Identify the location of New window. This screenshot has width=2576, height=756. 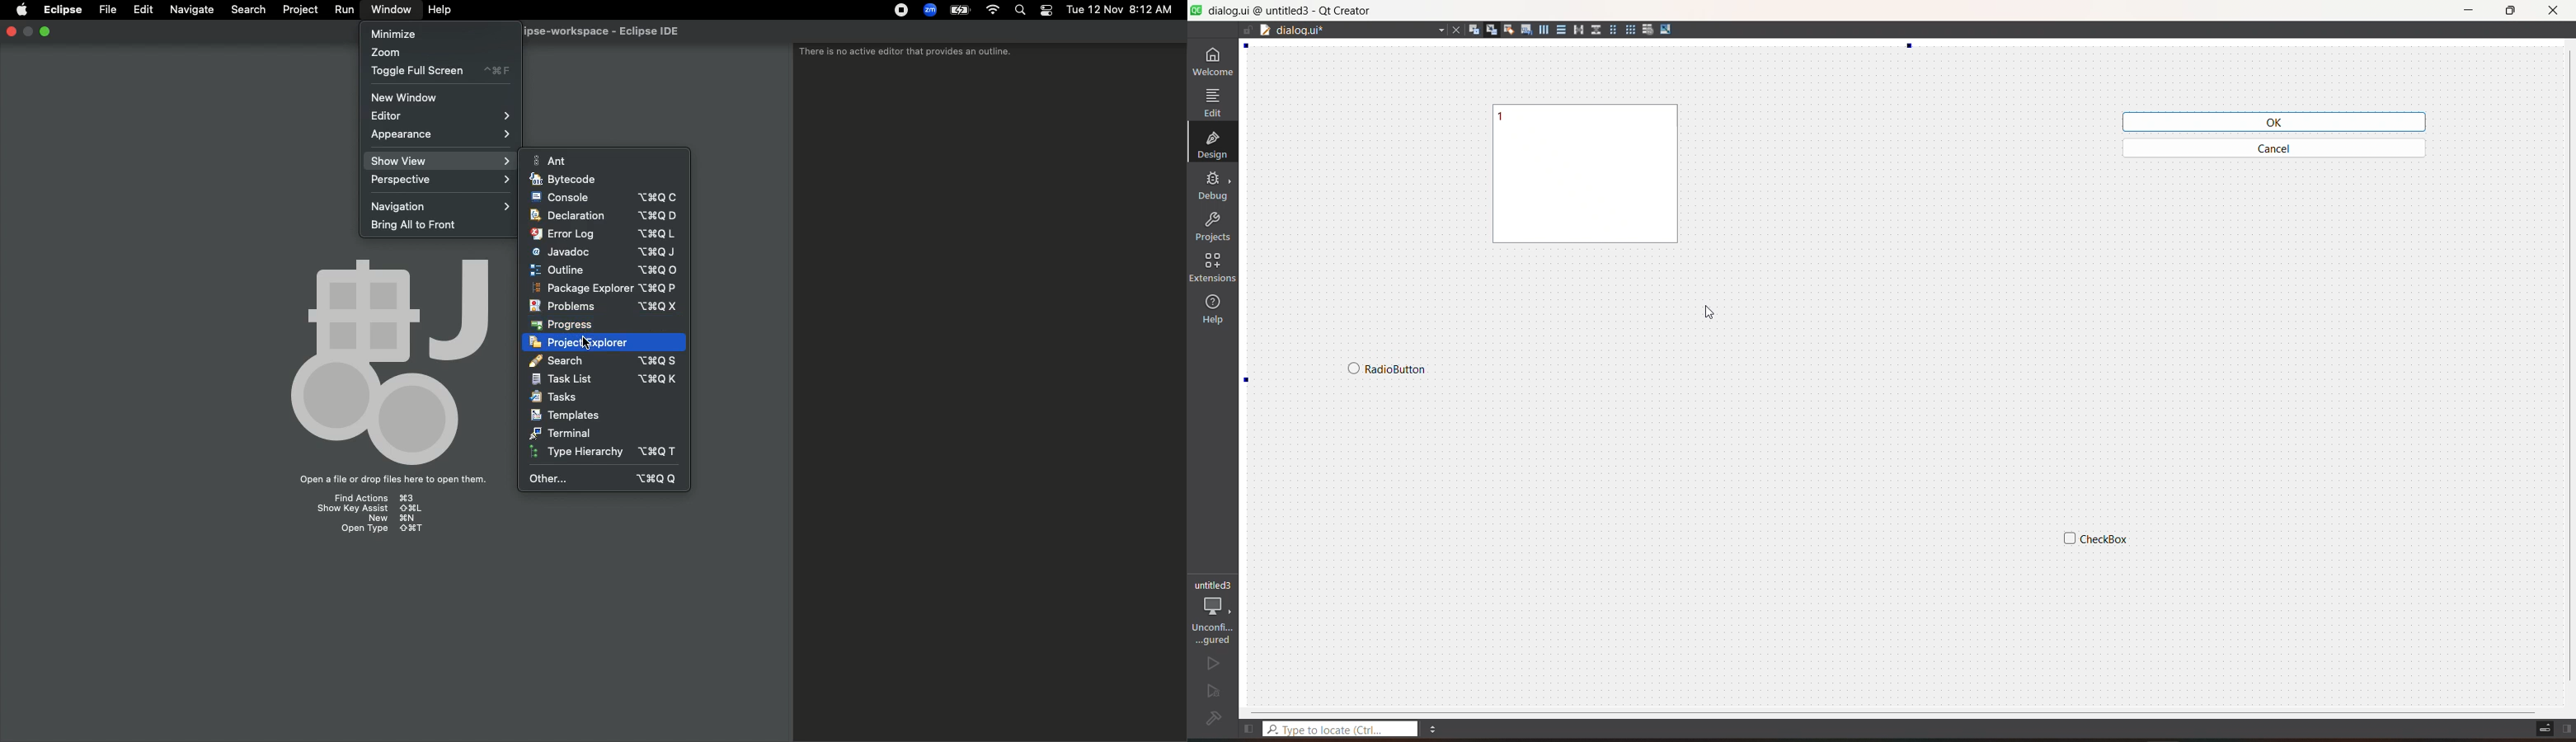
(413, 97).